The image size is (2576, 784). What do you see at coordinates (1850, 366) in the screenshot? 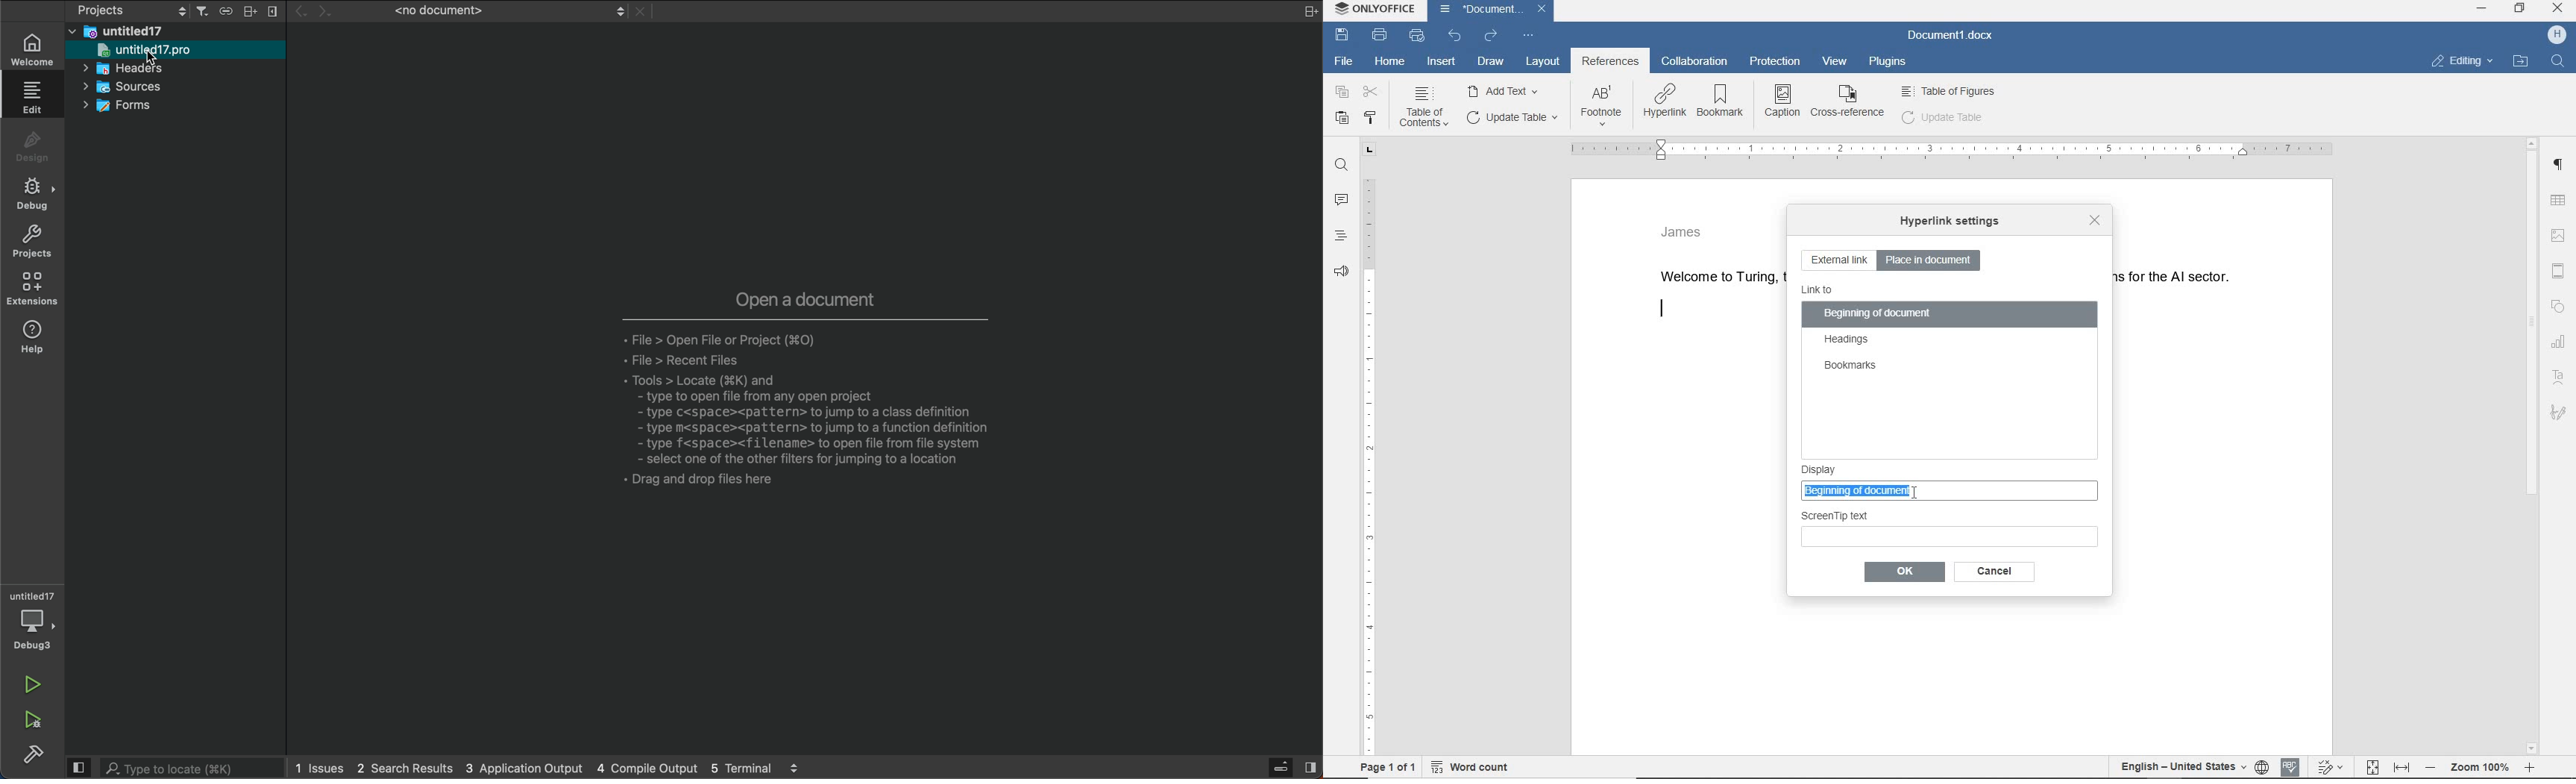
I see `bookmarks` at bounding box center [1850, 366].